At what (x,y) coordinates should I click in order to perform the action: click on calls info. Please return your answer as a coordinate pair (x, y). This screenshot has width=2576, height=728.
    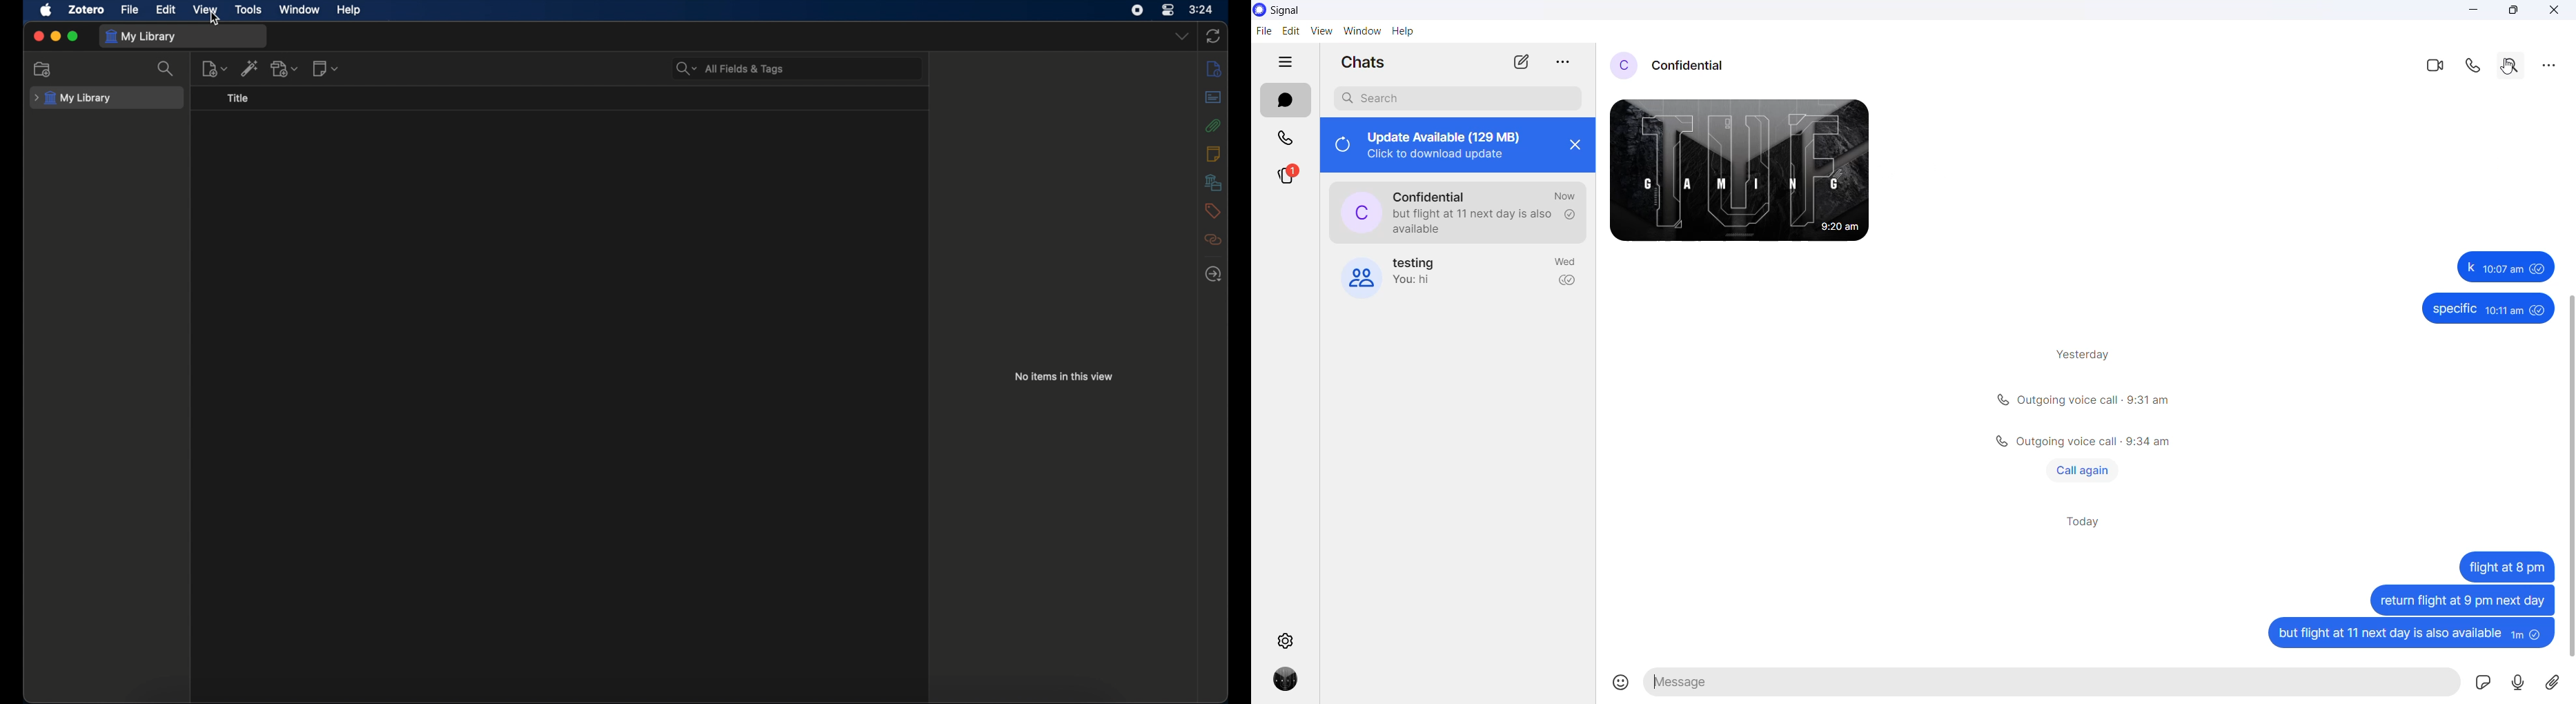
    Looking at the image, I should click on (2085, 400).